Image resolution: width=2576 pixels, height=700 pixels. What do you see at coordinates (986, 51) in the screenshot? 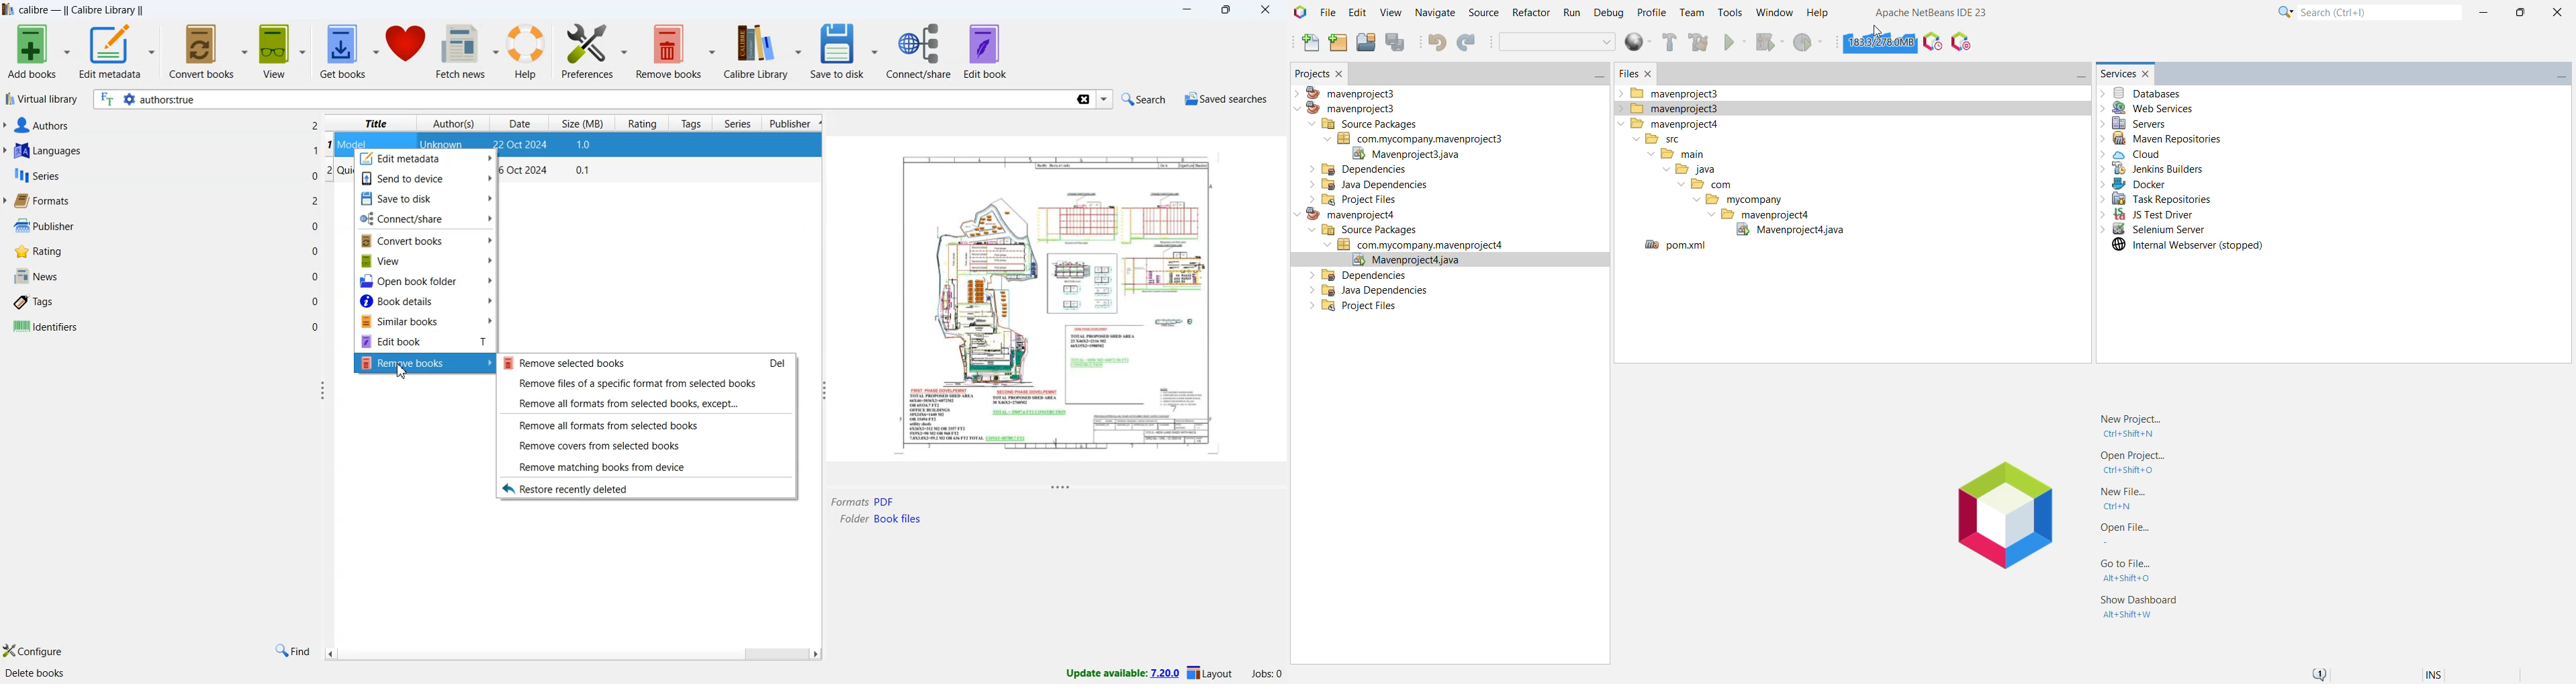
I see `edit book` at bounding box center [986, 51].